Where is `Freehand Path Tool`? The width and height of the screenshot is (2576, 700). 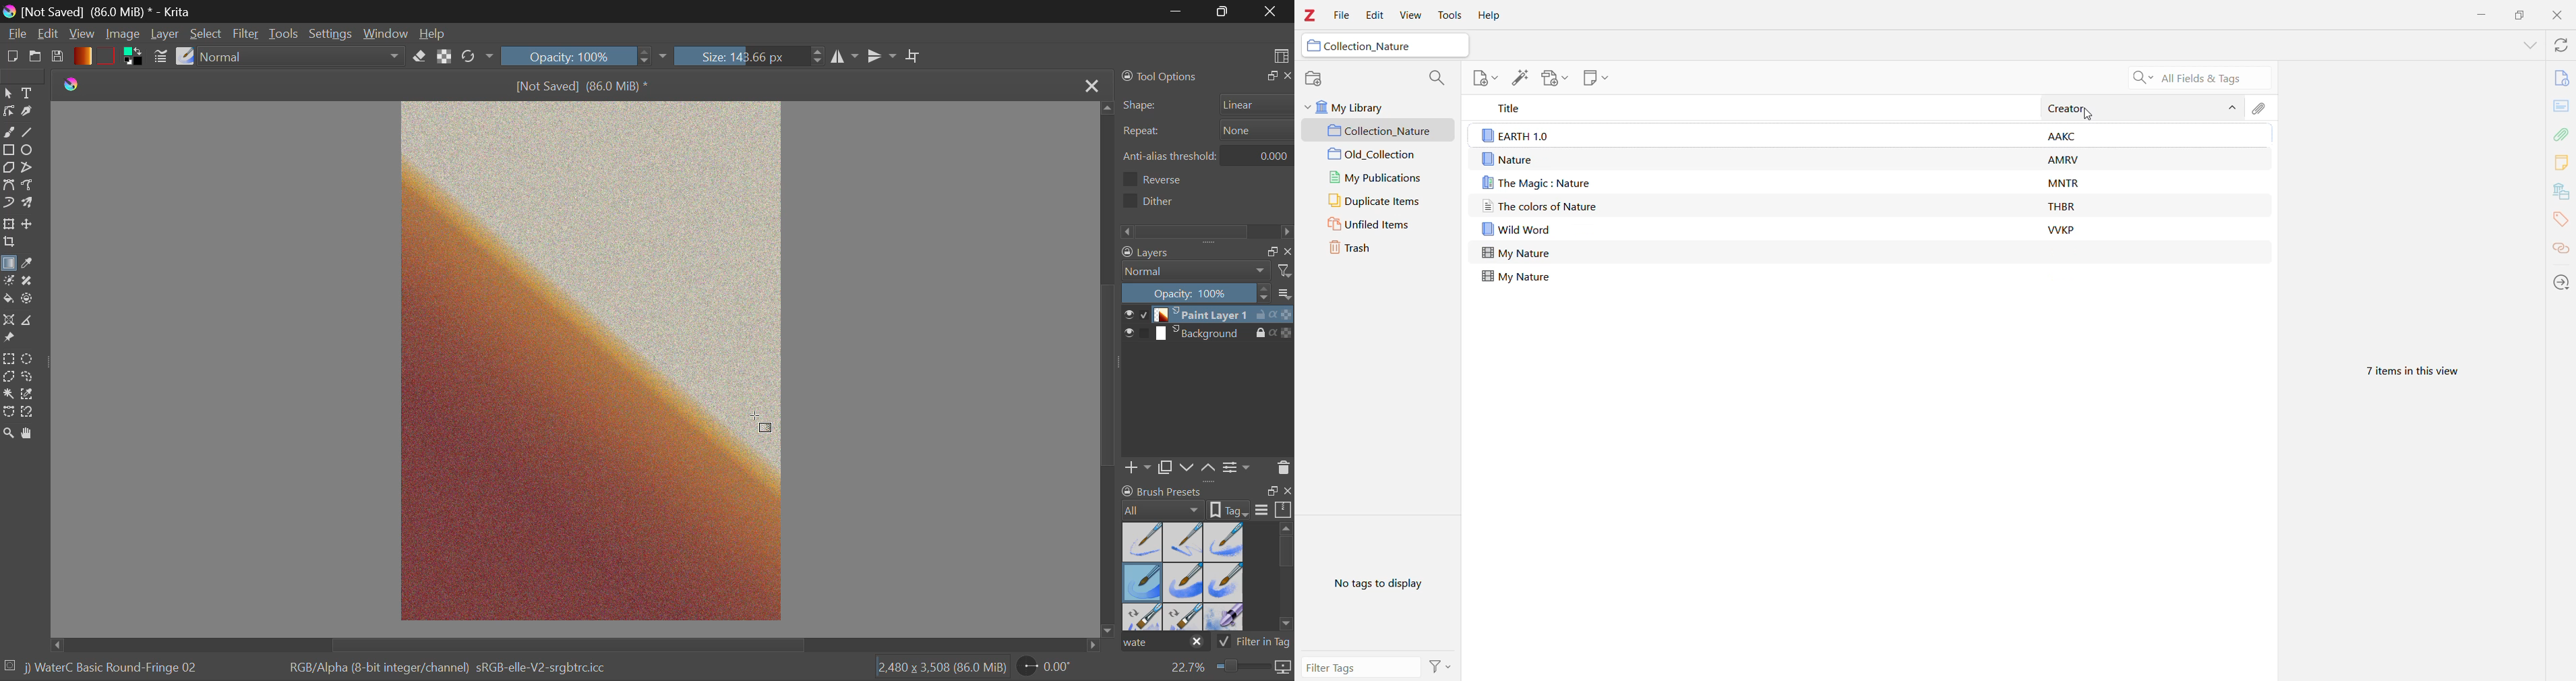
Freehand Path Tool is located at coordinates (32, 187).